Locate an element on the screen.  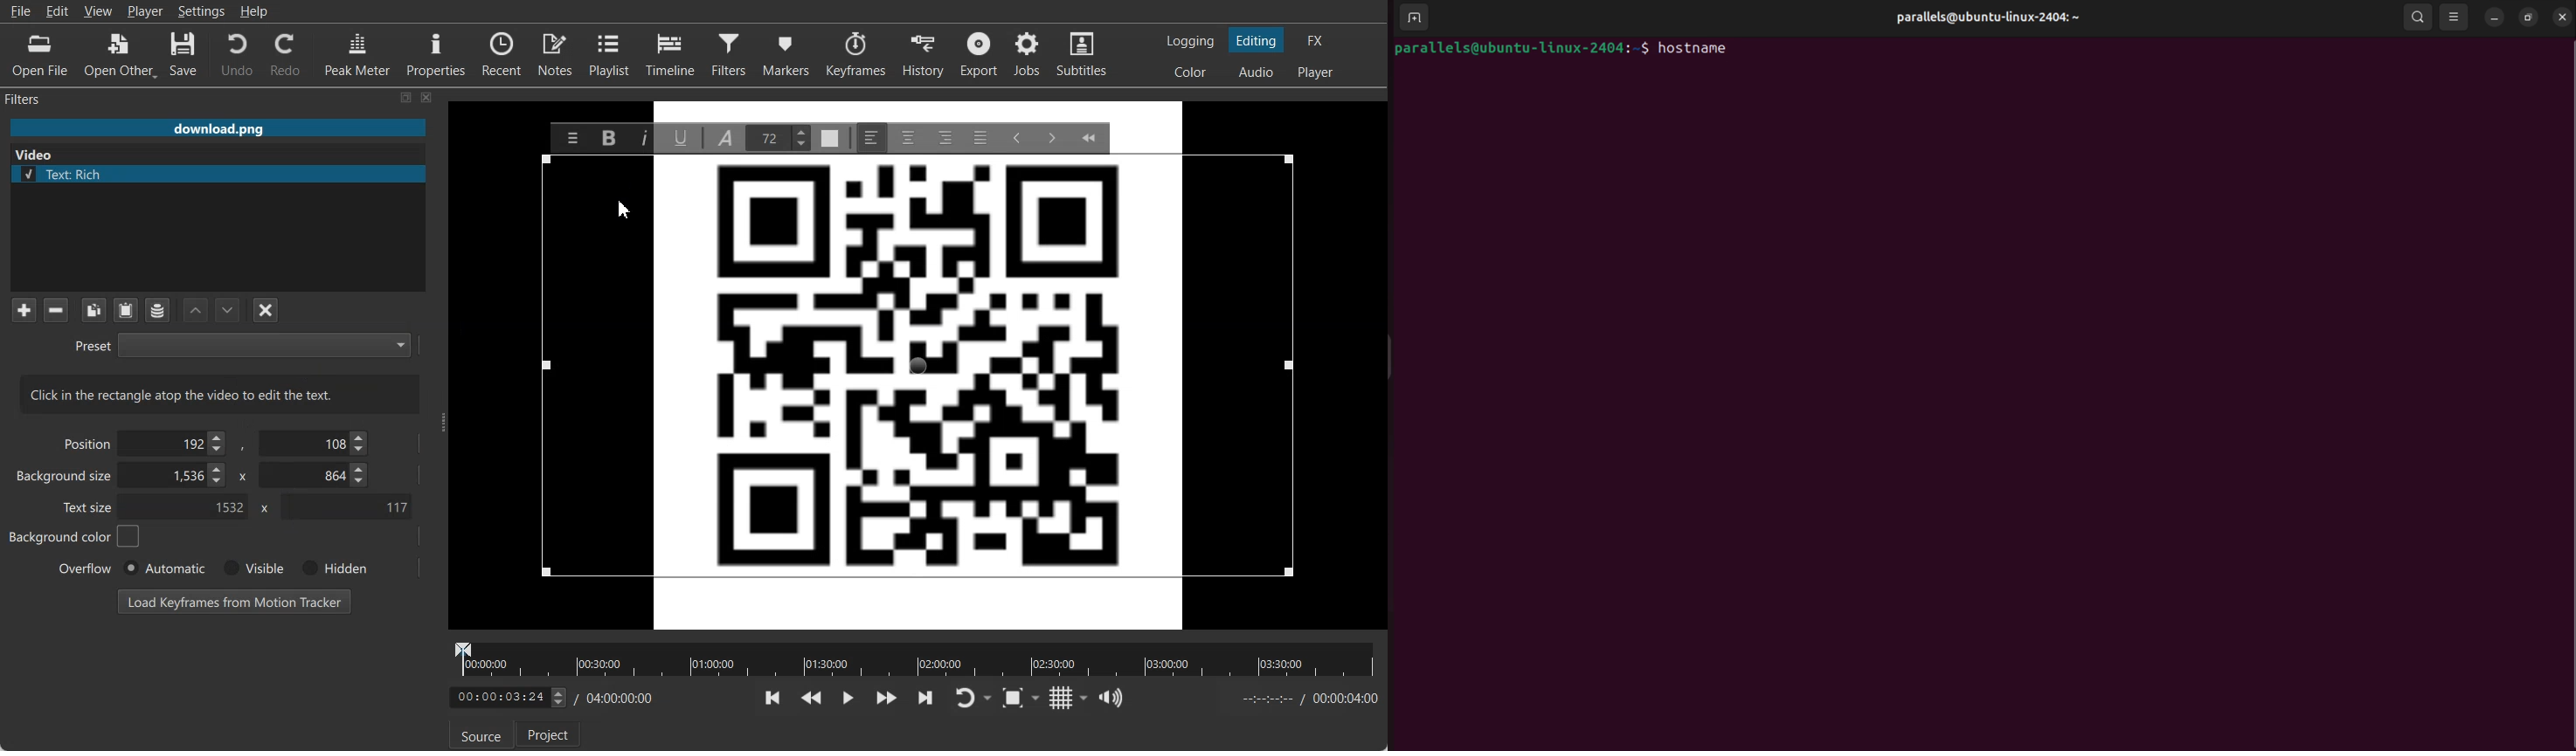
Switching to the logging layout is located at coordinates (1190, 41).